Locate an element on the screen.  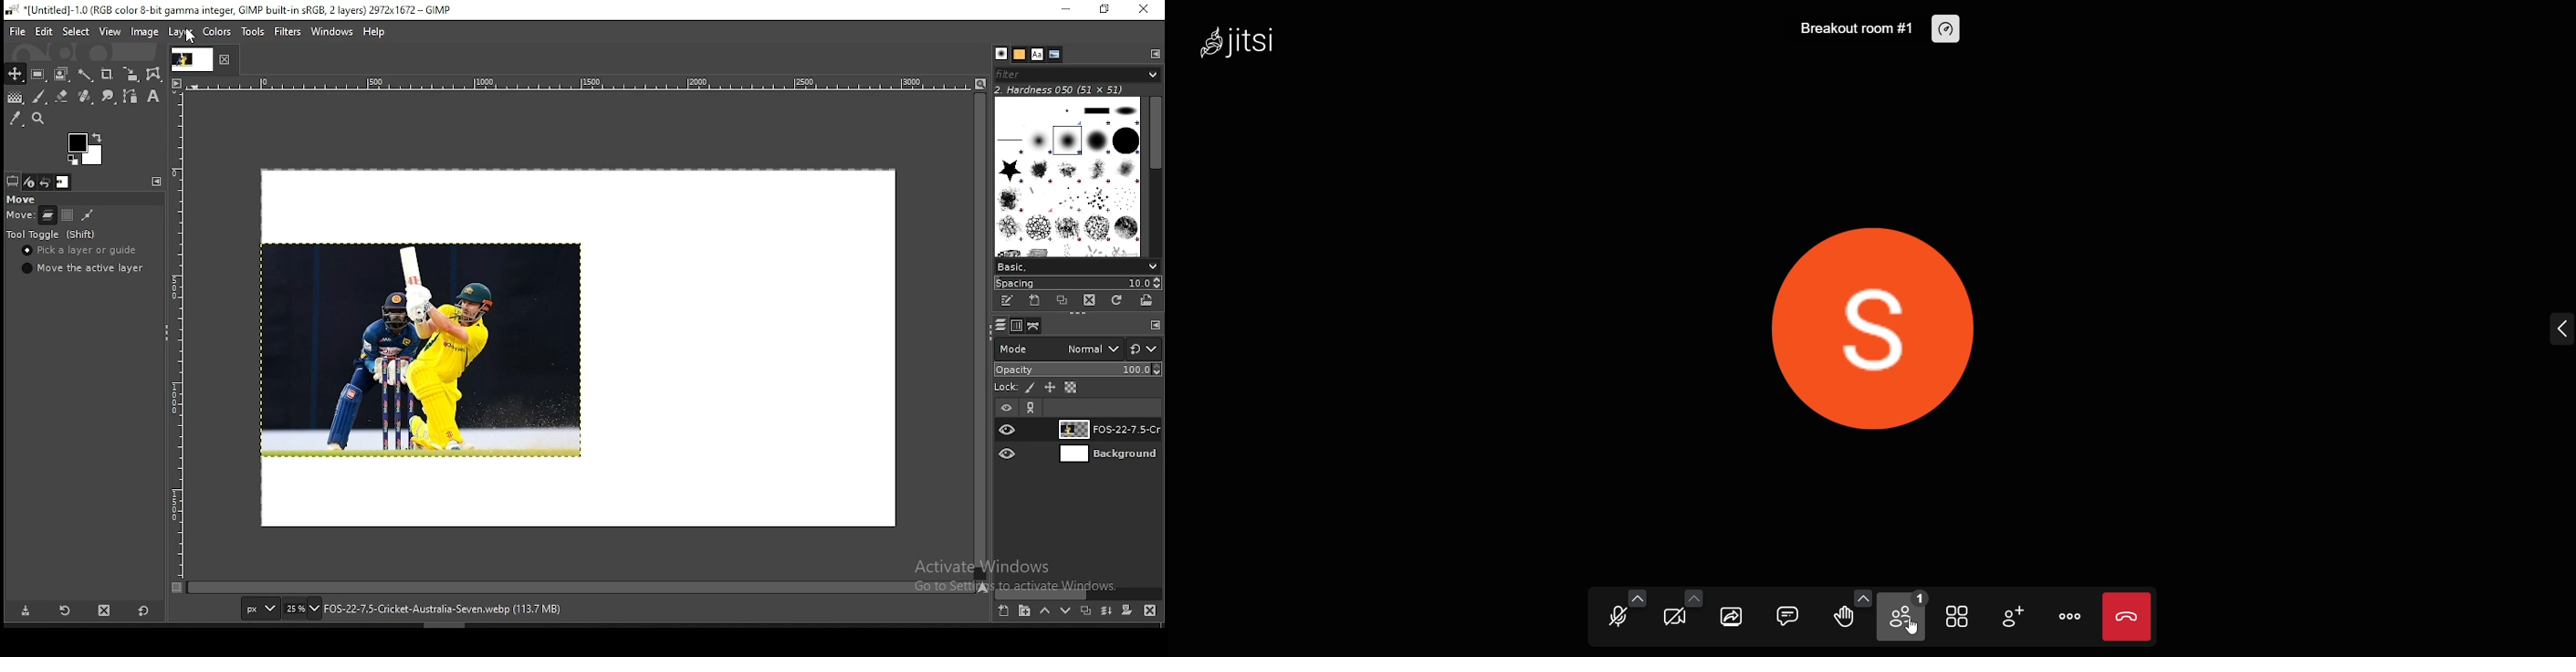
windows is located at coordinates (331, 32).